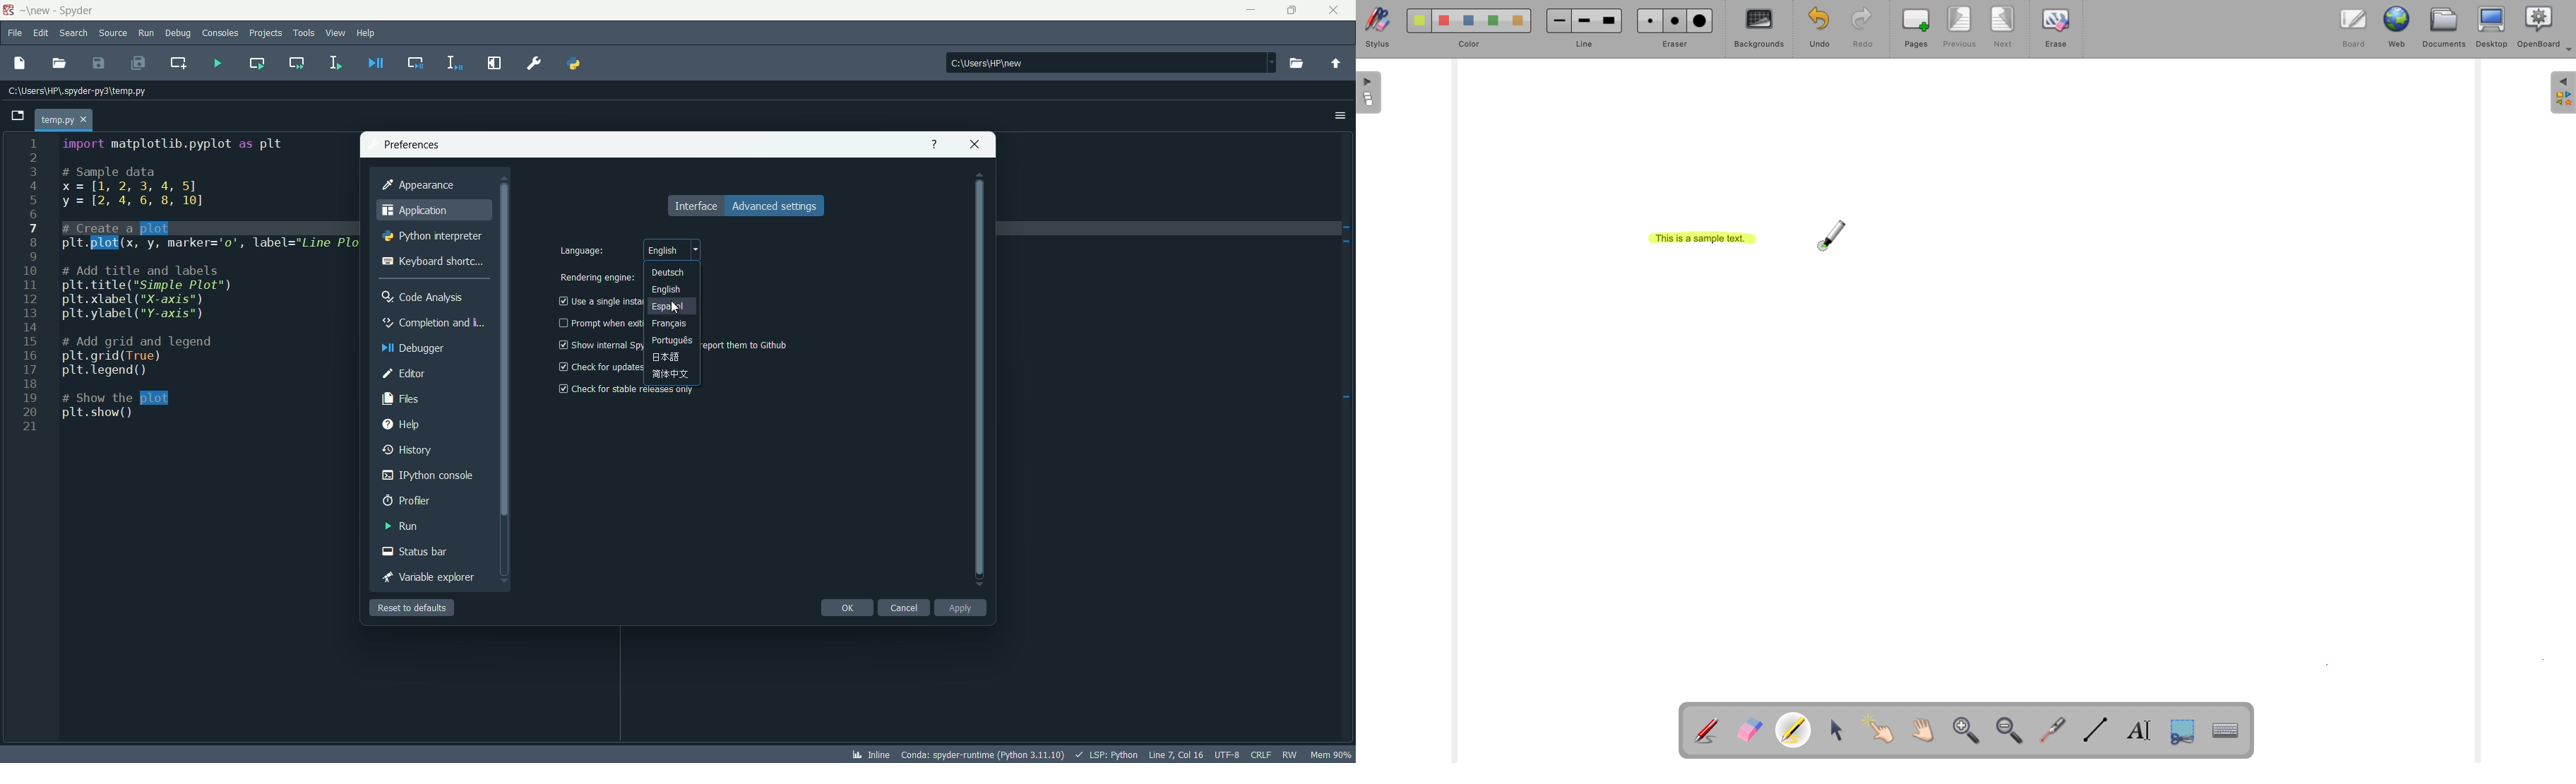 Image resolution: width=2576 pixels, height=784 pixels. Describe the element at coordinates (1175, 755) in the screenshot. I see `cursor position` at that location.